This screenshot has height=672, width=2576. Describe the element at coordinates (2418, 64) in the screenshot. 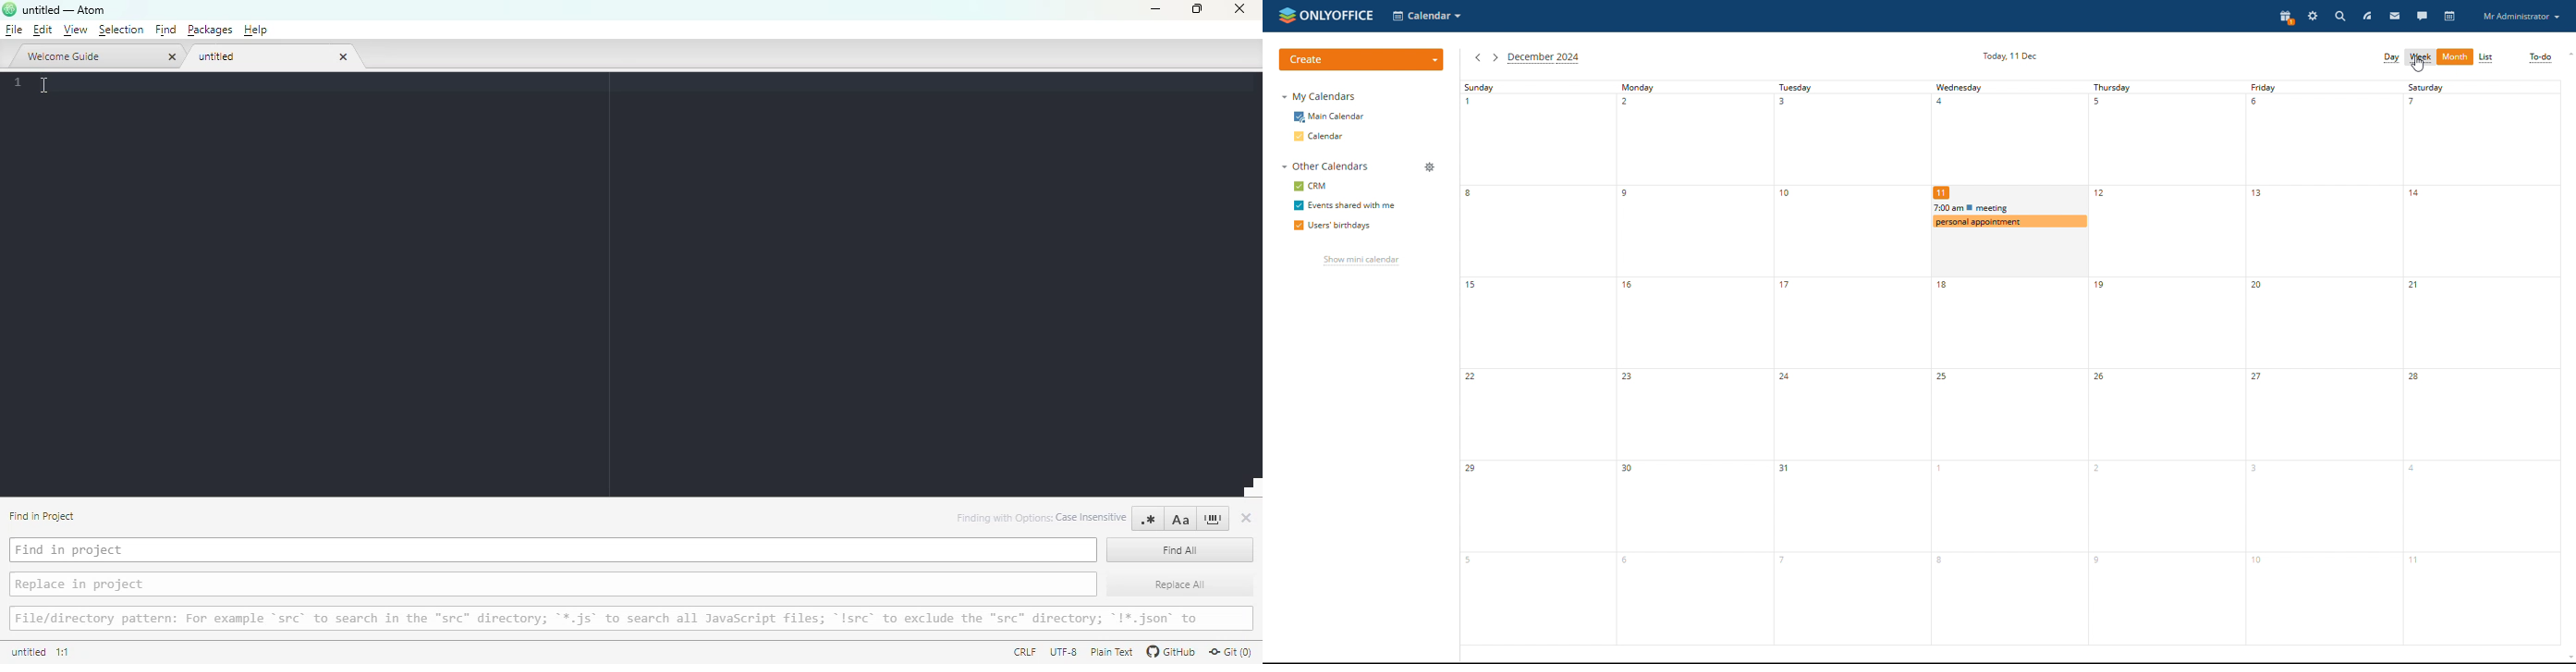

I see `cursor` at that location.